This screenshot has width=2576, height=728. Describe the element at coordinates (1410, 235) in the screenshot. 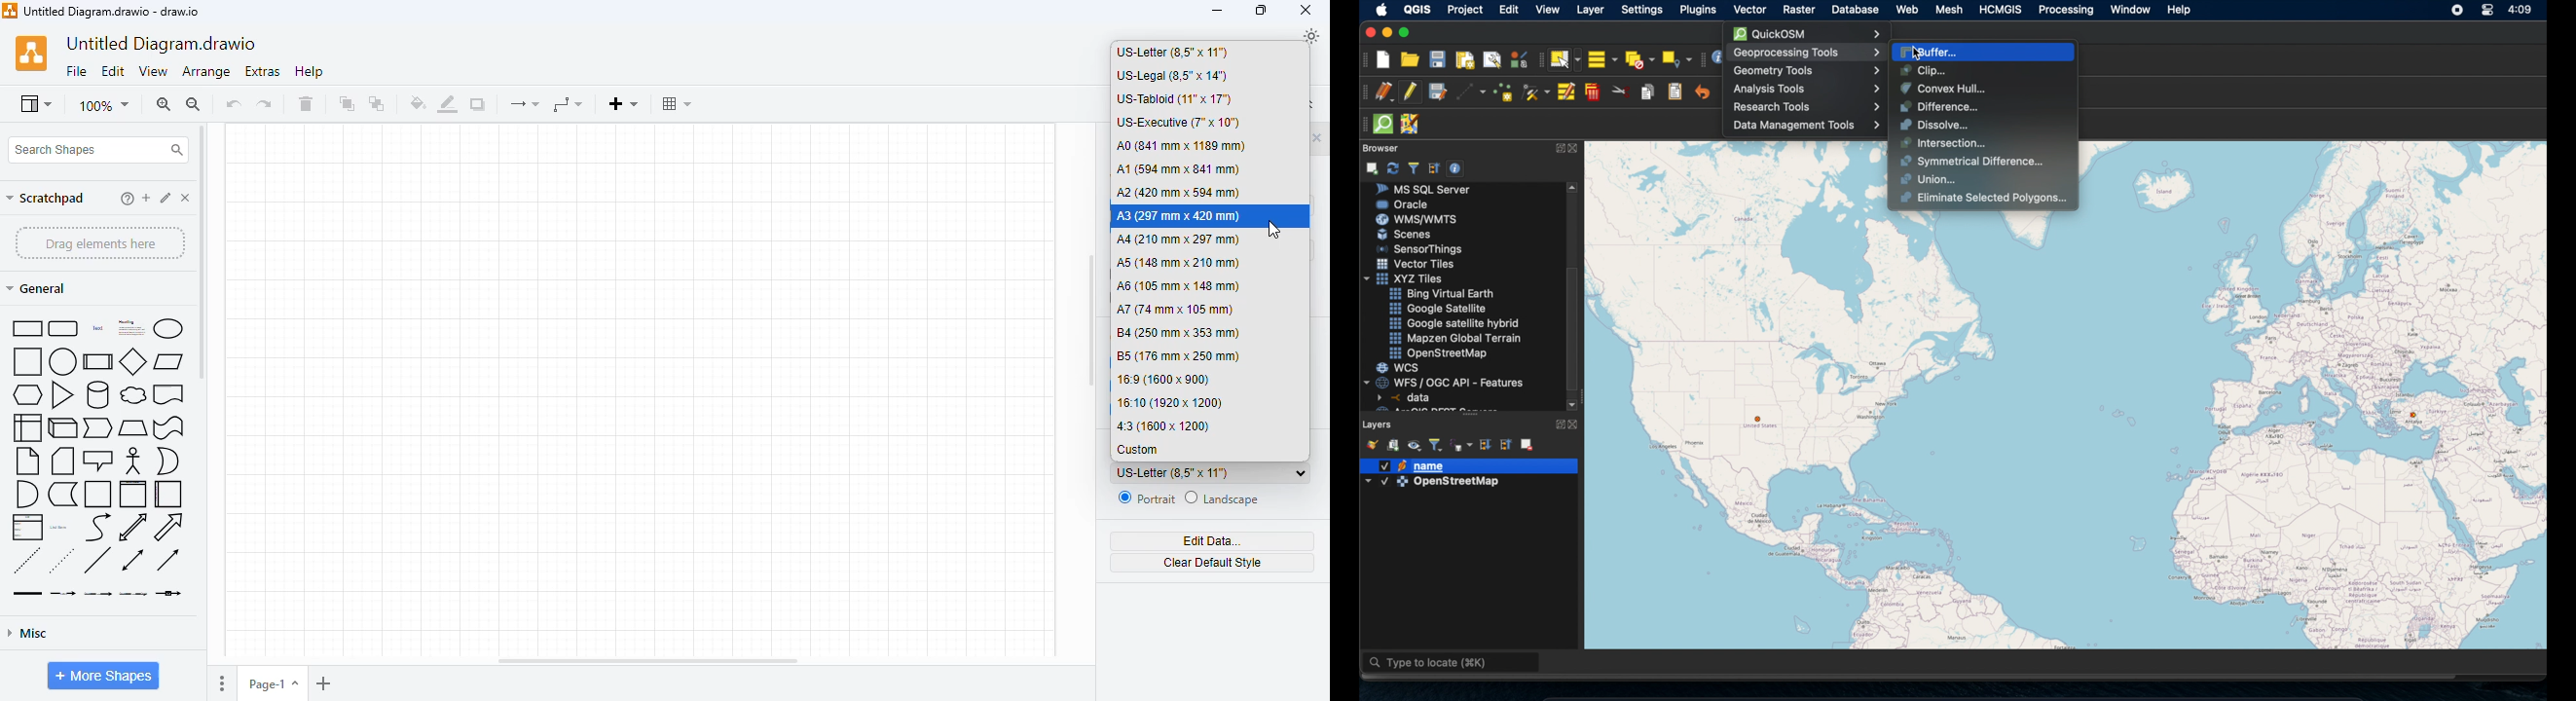

I see `scenes` at that location.